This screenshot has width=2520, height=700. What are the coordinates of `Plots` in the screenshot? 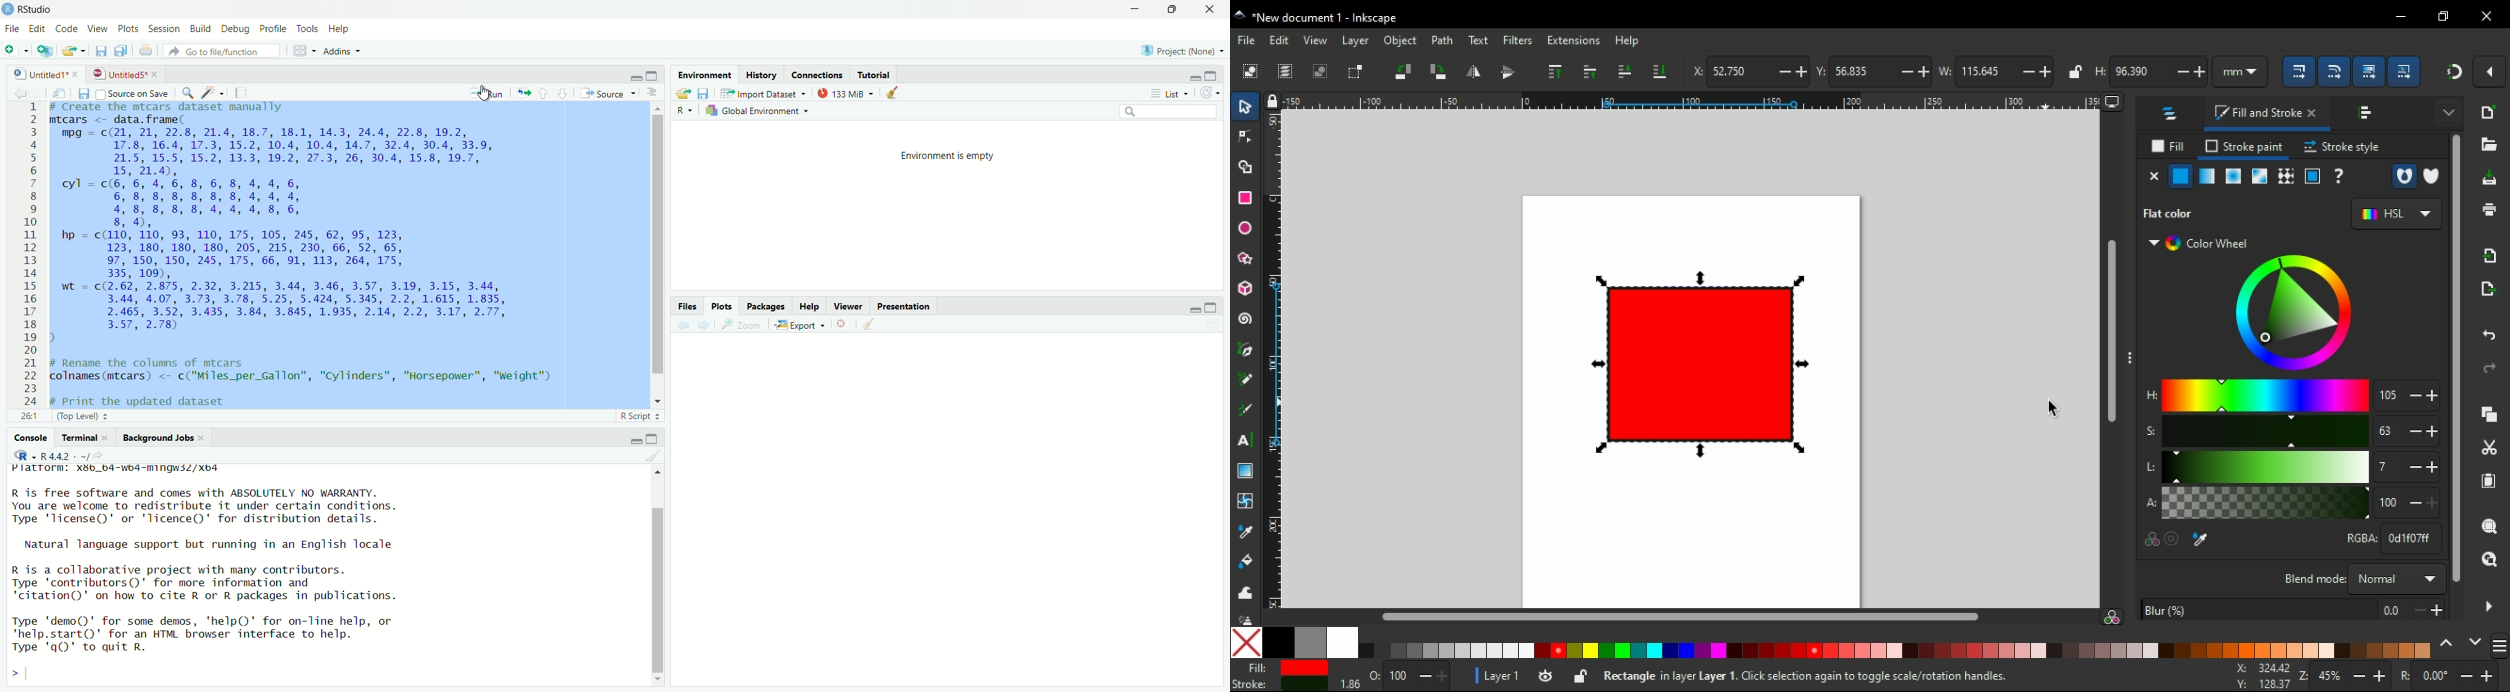 It's located at (723, 306).